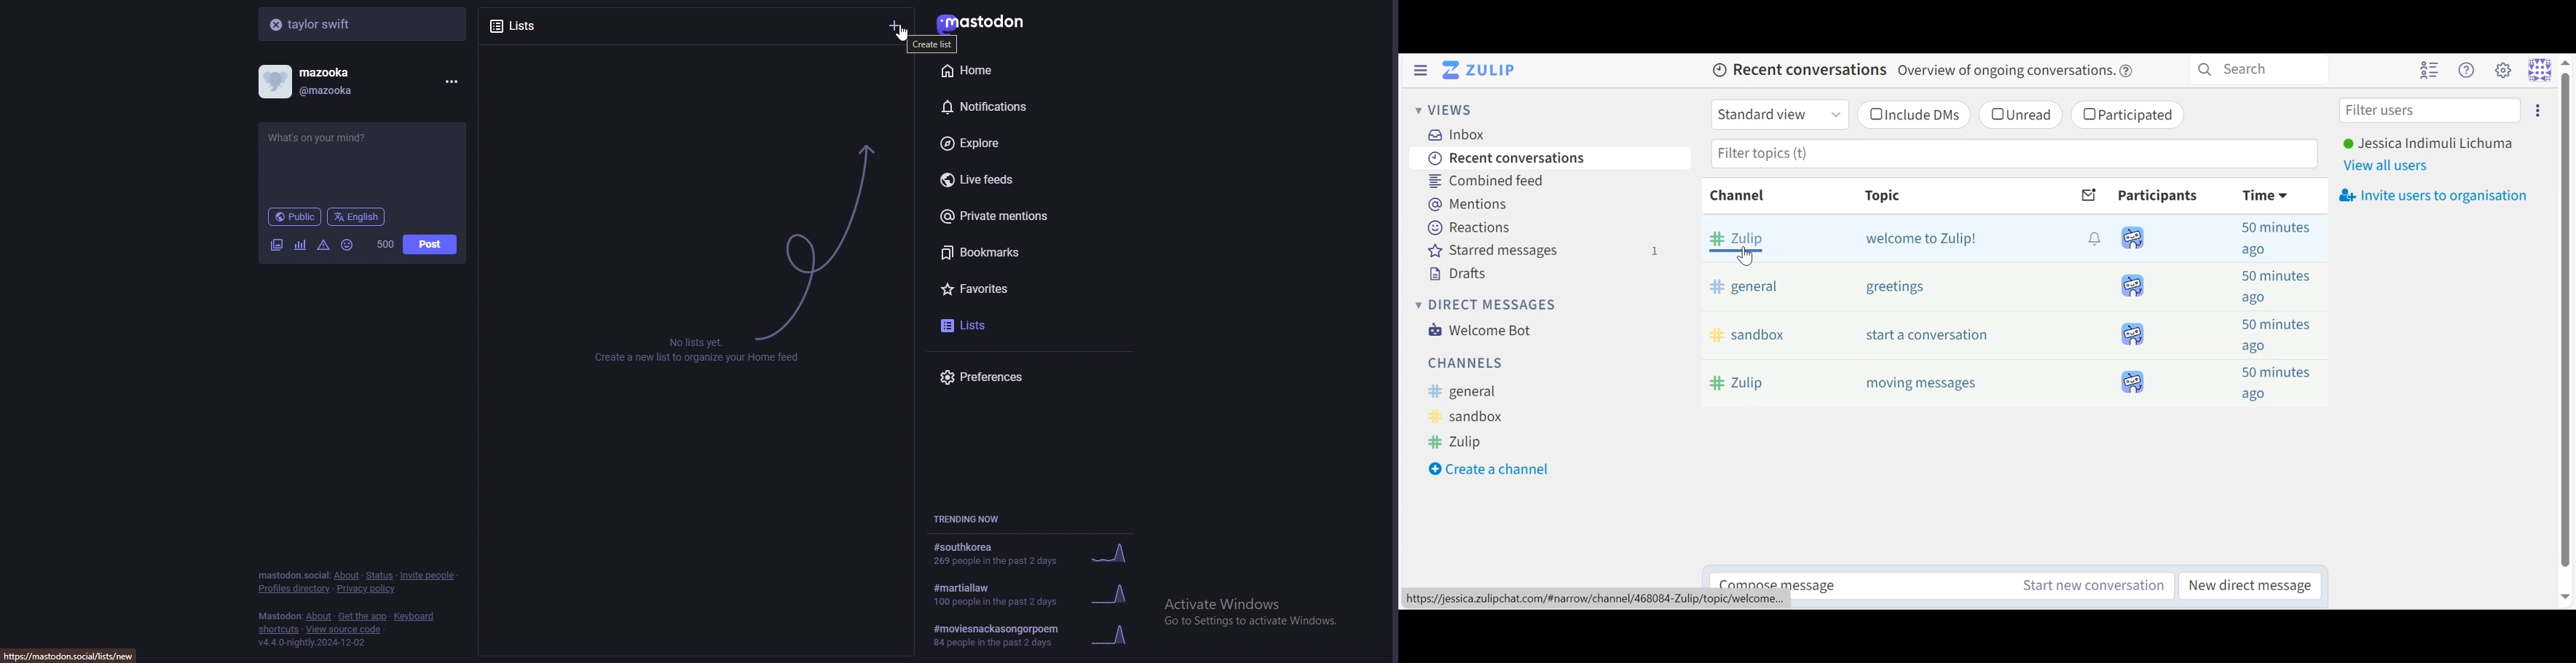 This screenshot has width=2576, height=672. Describe the element at coordinates (1883, 196) in the screenshot. I see `Topic` at that location.